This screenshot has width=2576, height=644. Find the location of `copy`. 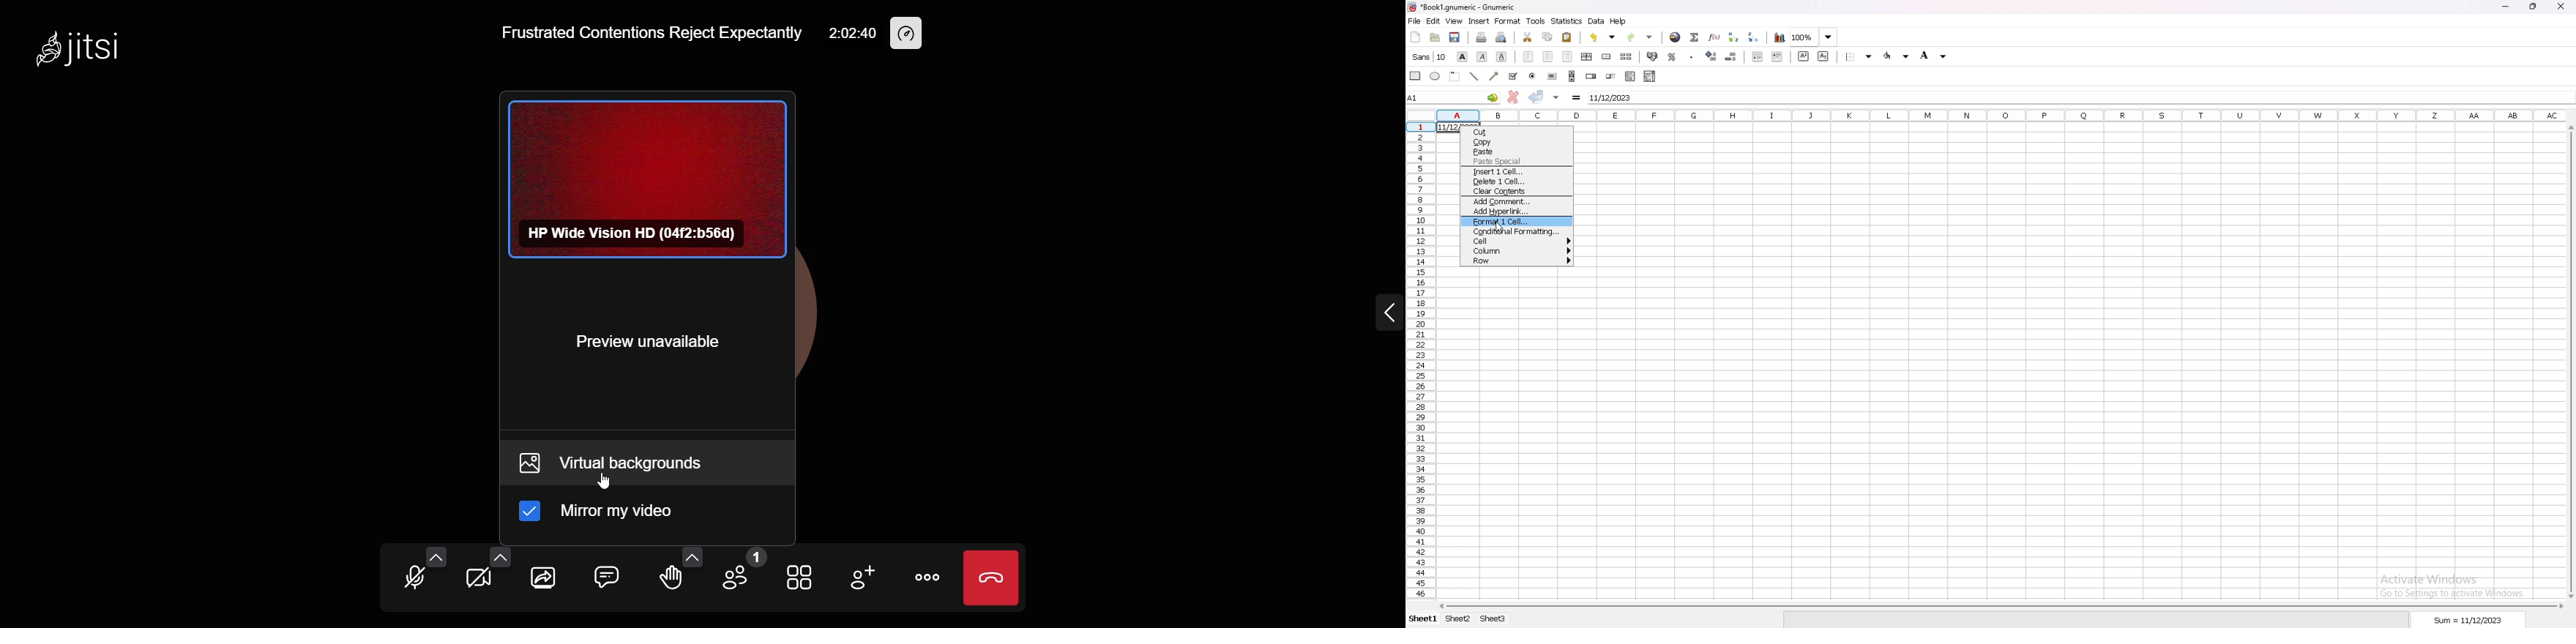

copy is located at coordinates (1549, 36).